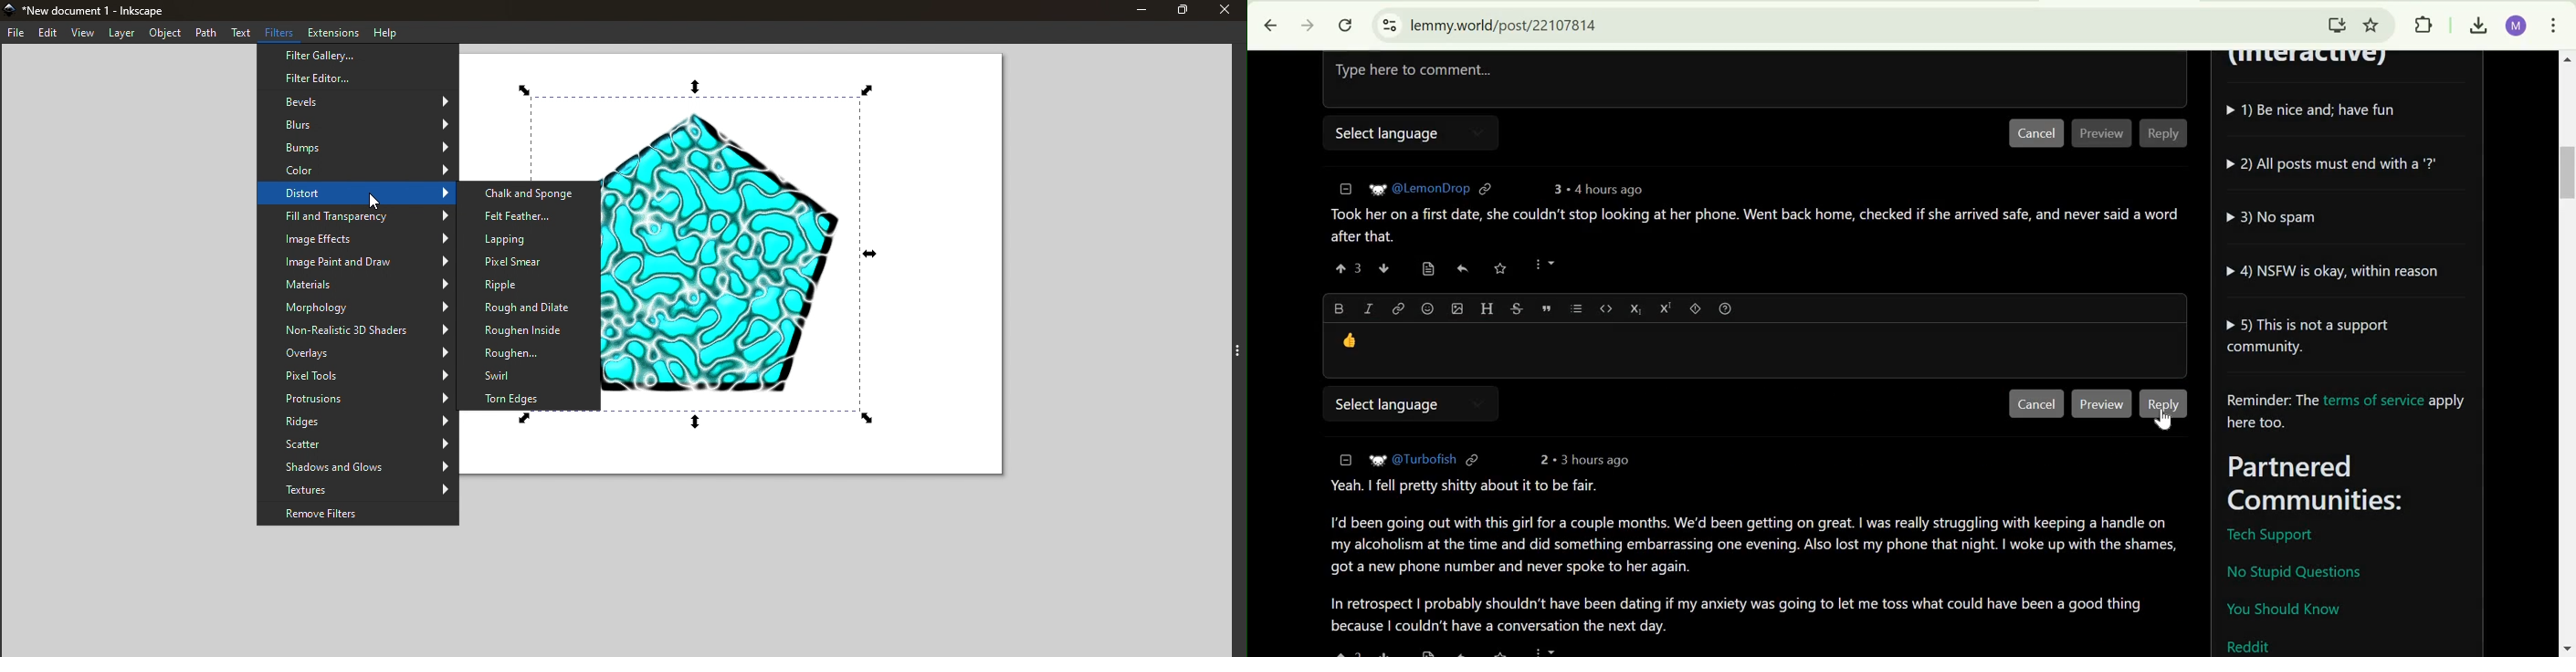 The height and width of the screenshot is (672, 2576). I want to click on Text, so click(243, 33).